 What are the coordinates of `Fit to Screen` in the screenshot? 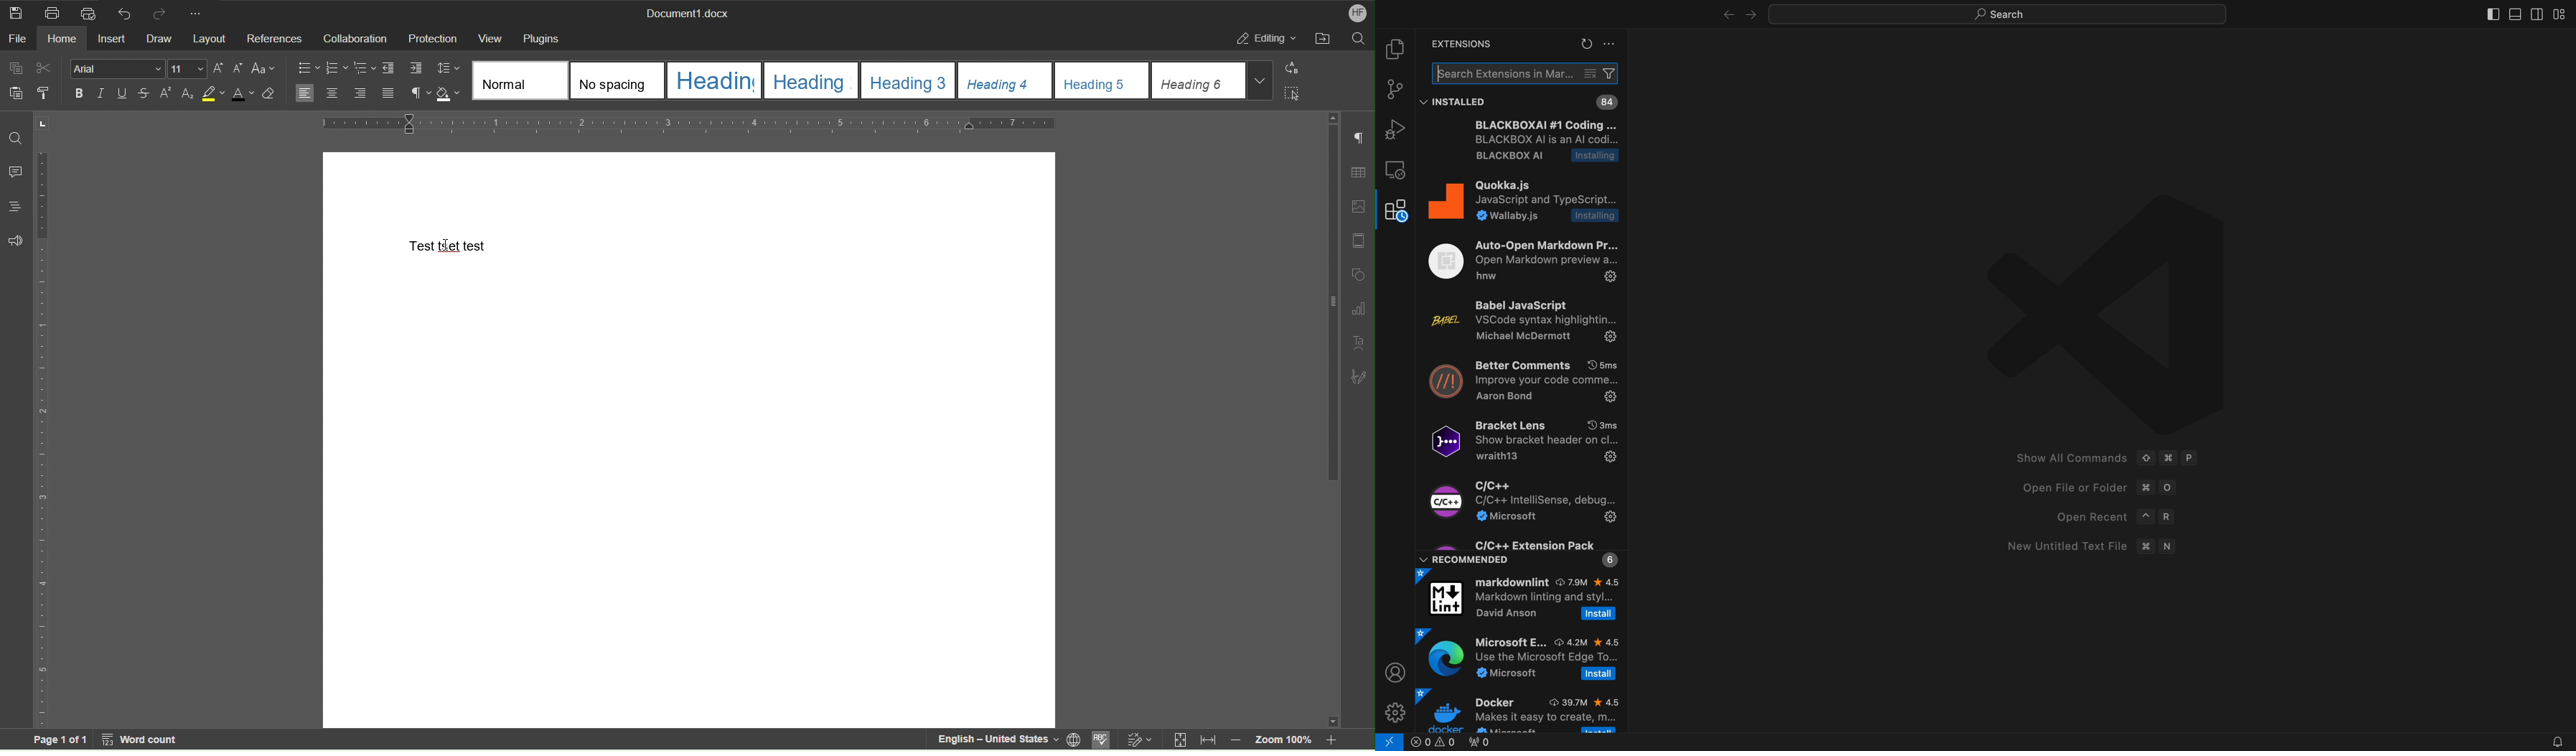 It's located at (1179, 740).